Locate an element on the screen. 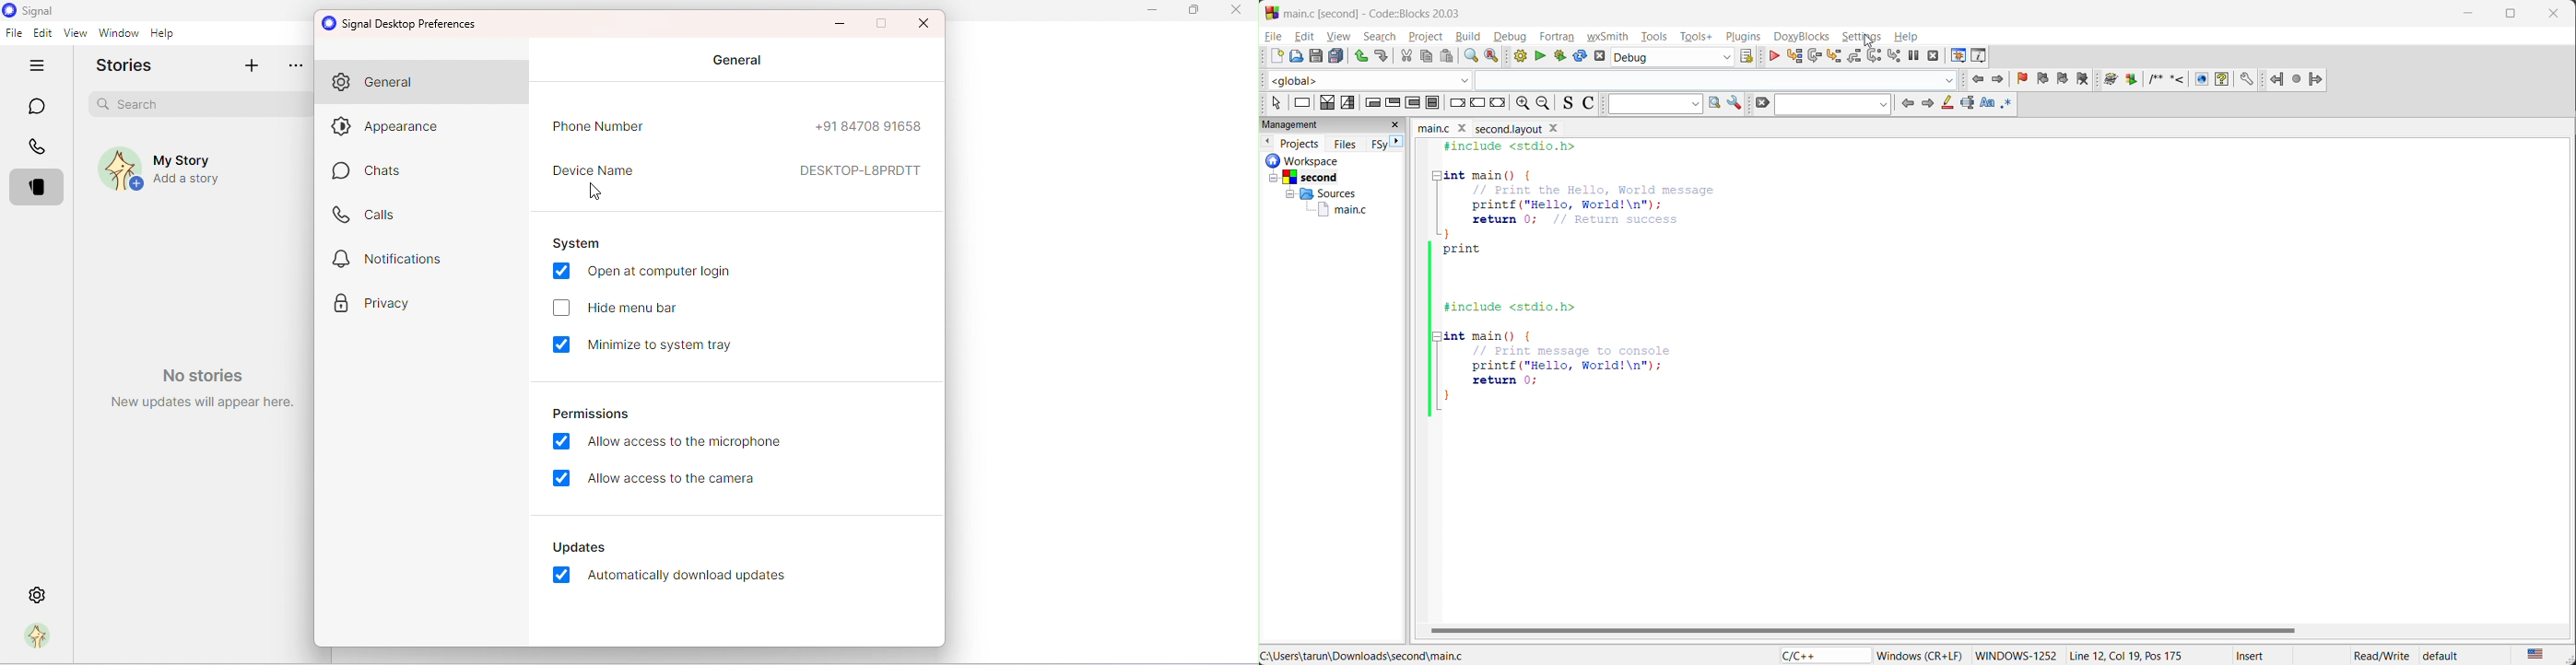 The image size is (2576, 672). next is located at coordinates (1929, 104).